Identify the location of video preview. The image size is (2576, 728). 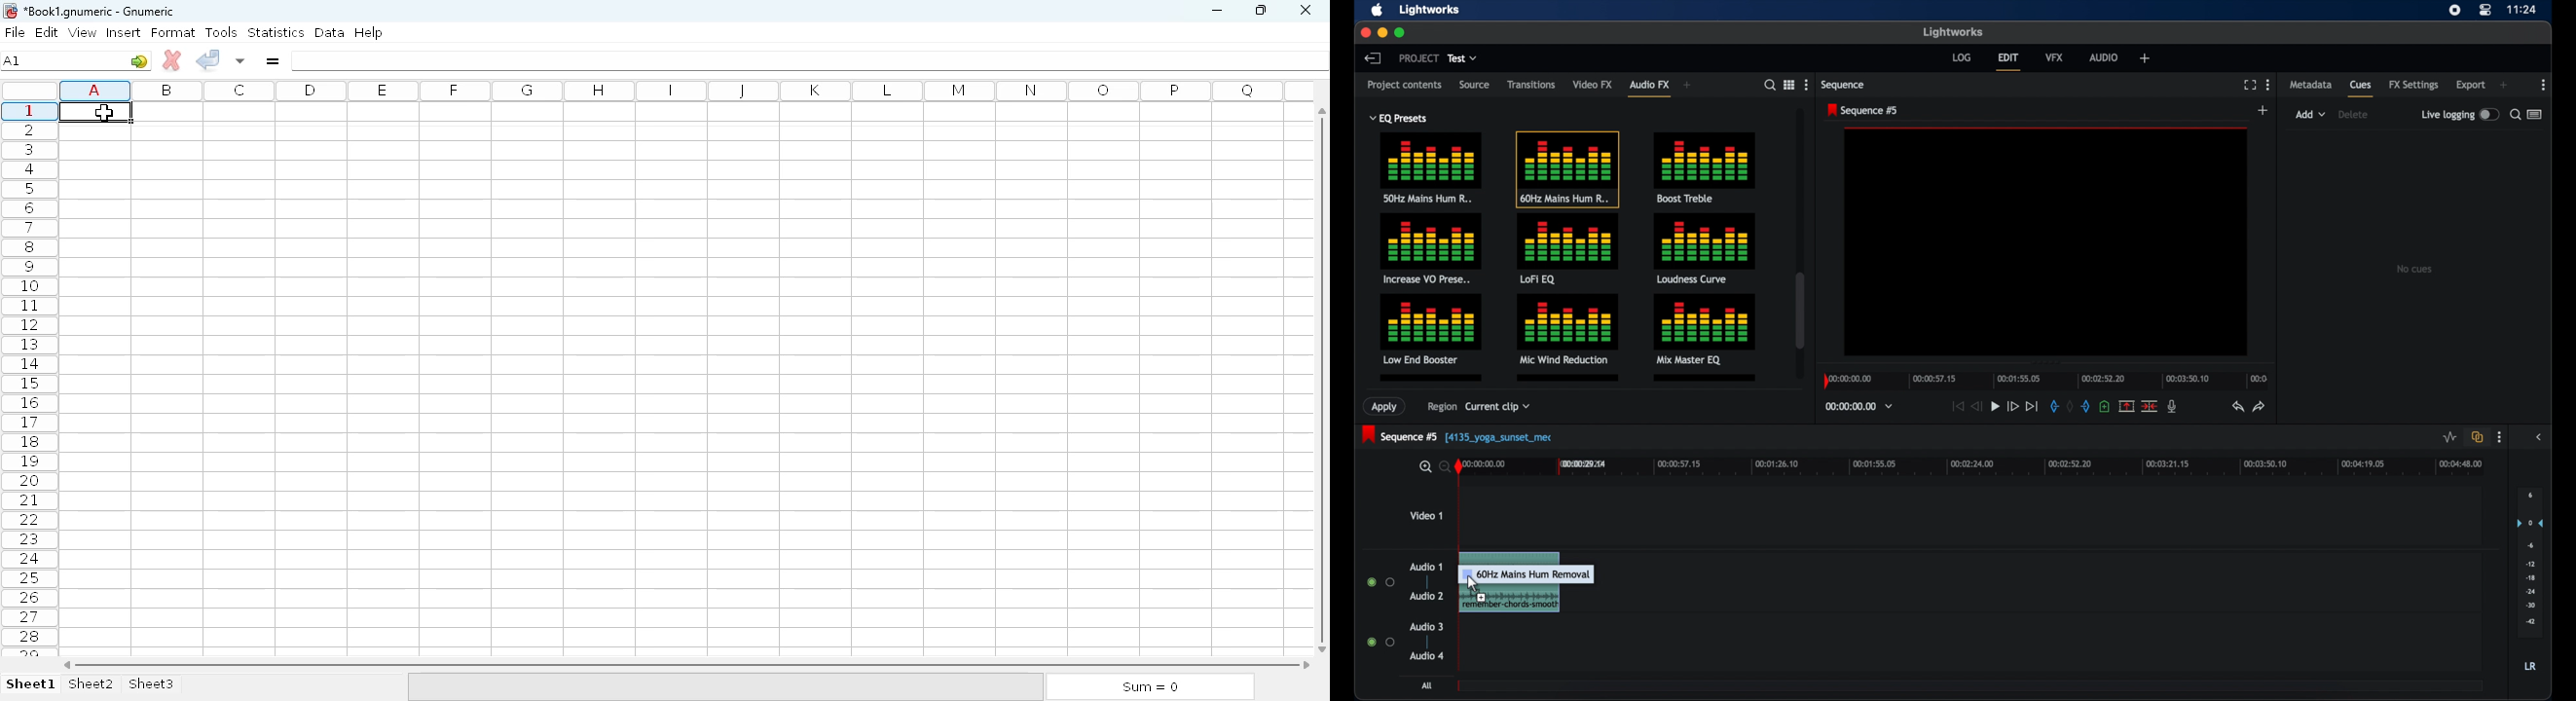
(2046, 242).